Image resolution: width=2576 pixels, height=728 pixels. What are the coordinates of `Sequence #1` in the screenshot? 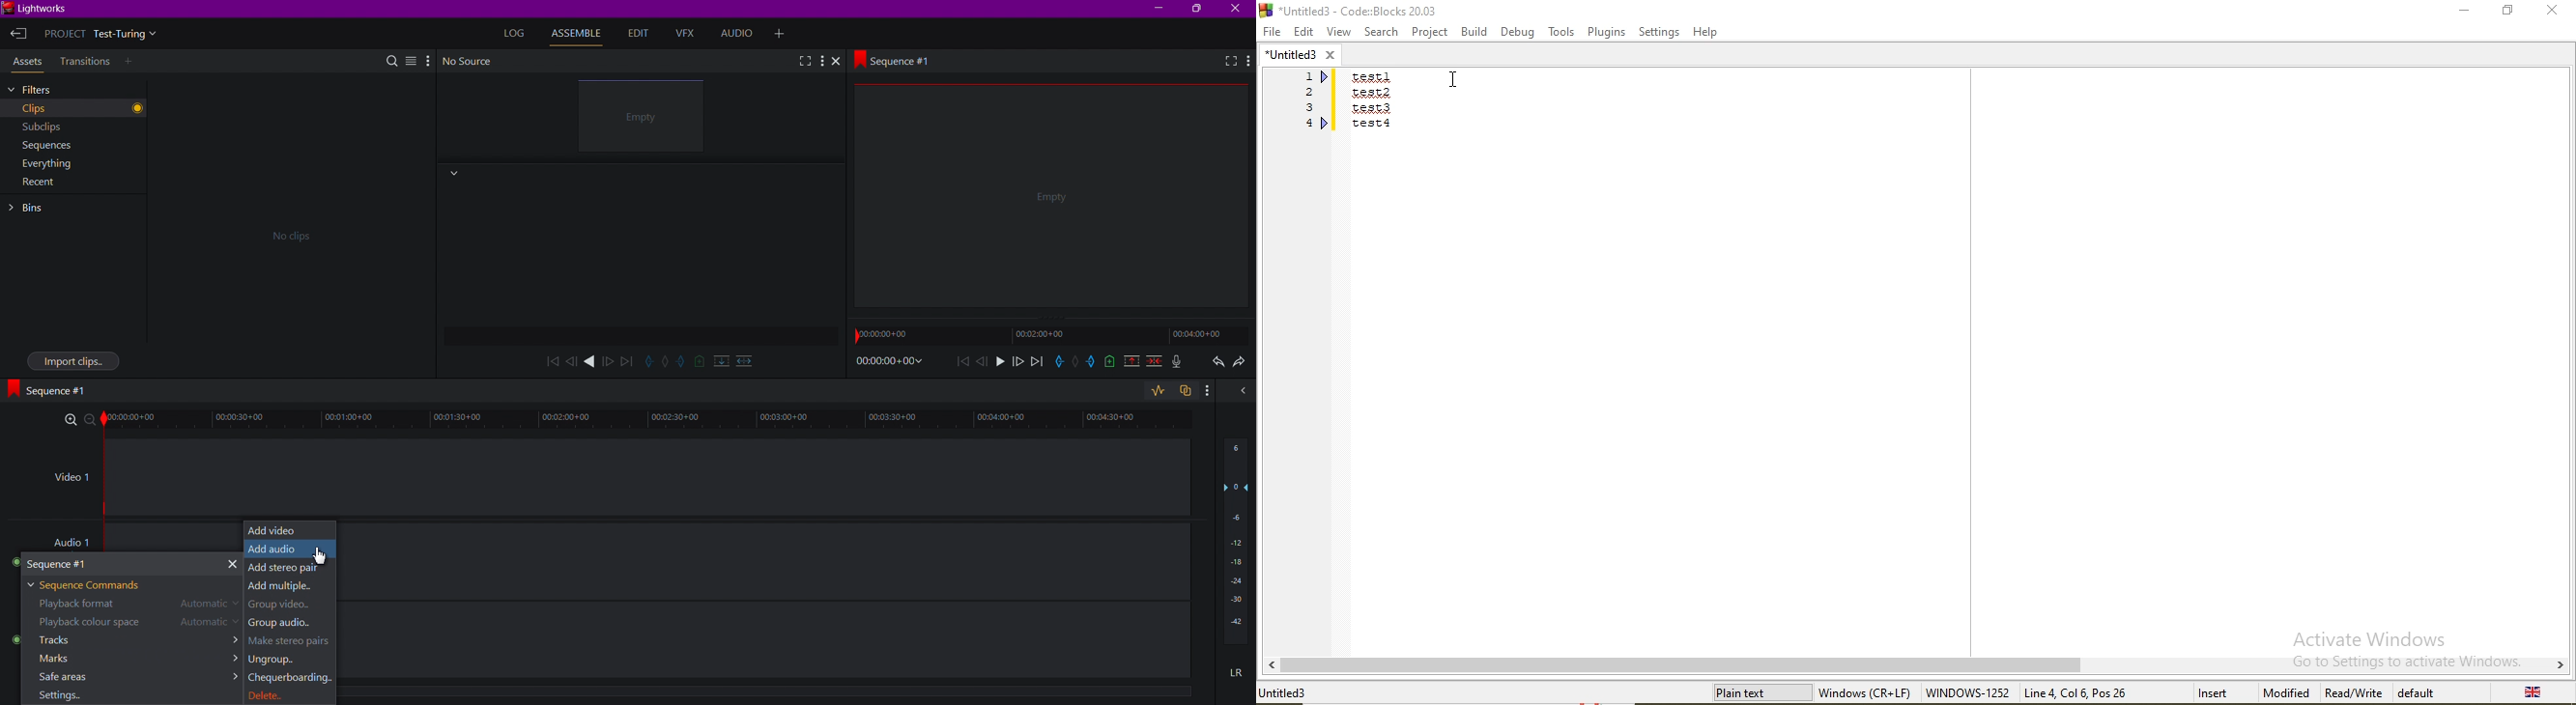 It's located at (53, 390).